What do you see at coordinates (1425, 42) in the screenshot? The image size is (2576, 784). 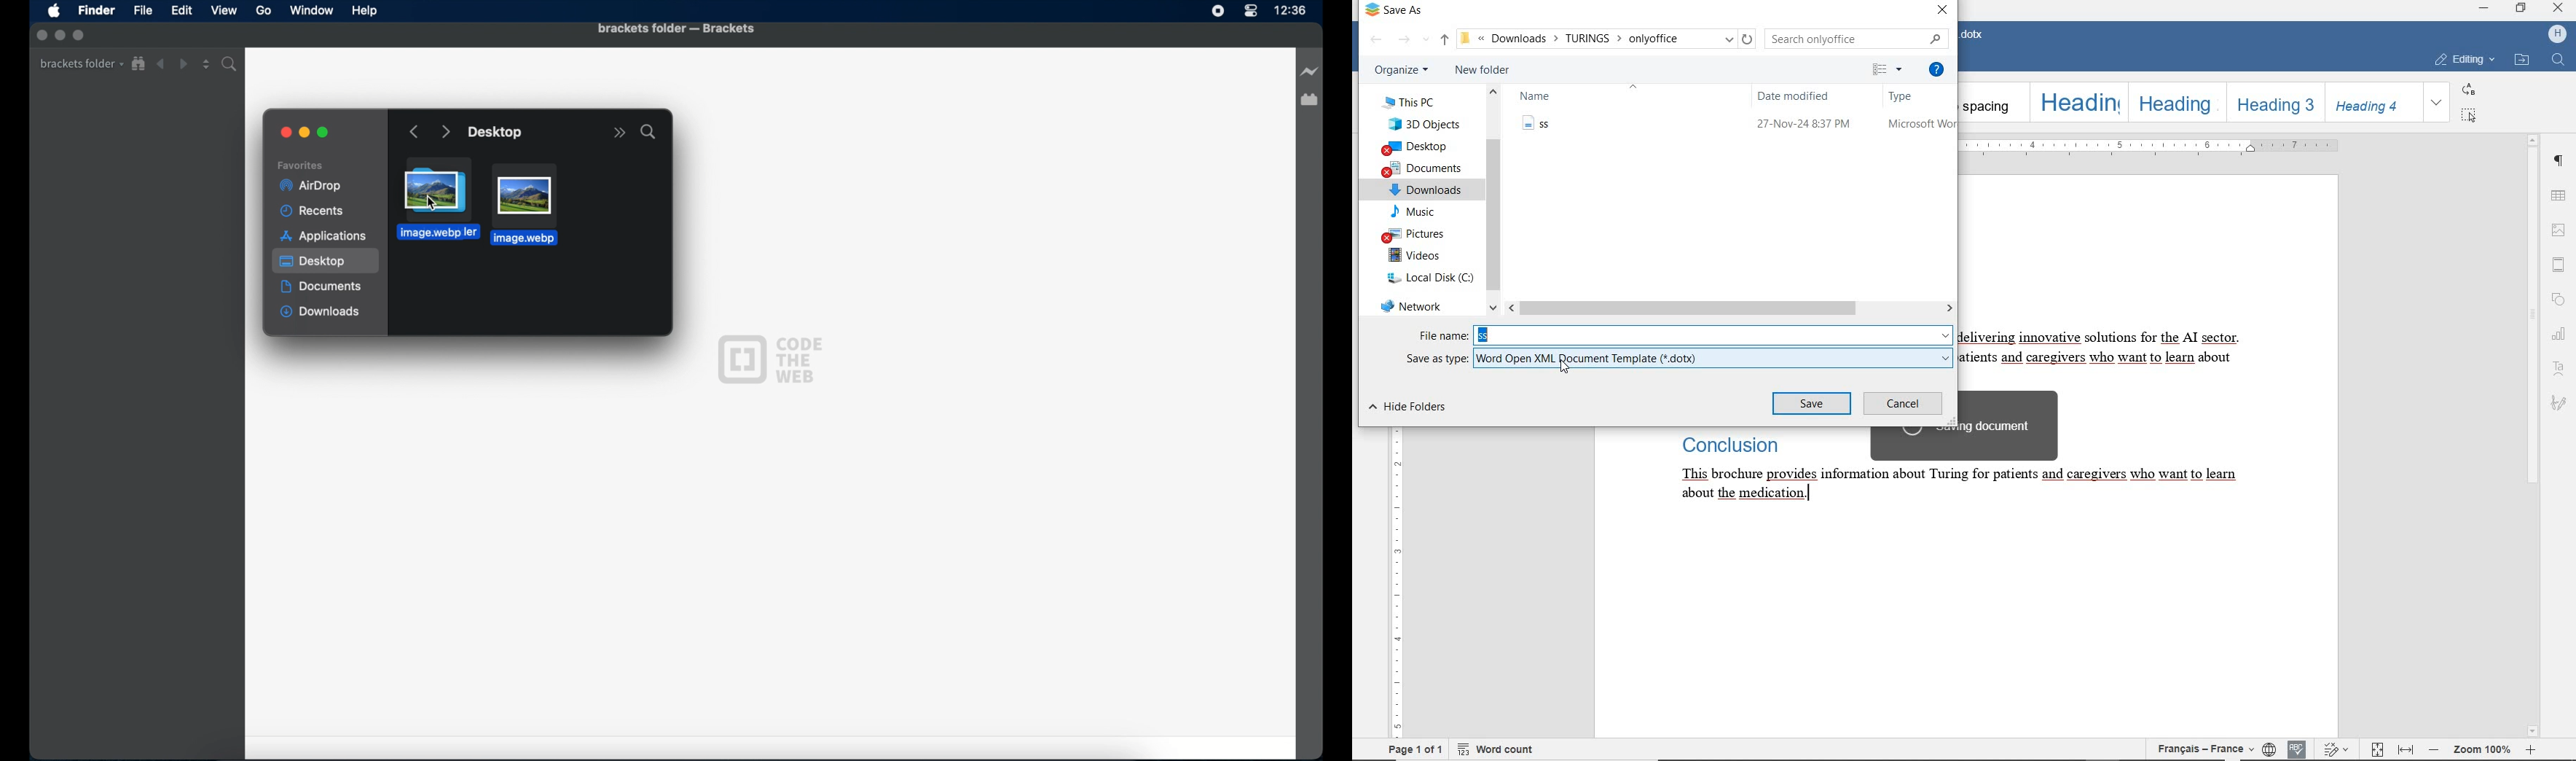 I see `Recent location` at bounding box center [1425, 42].